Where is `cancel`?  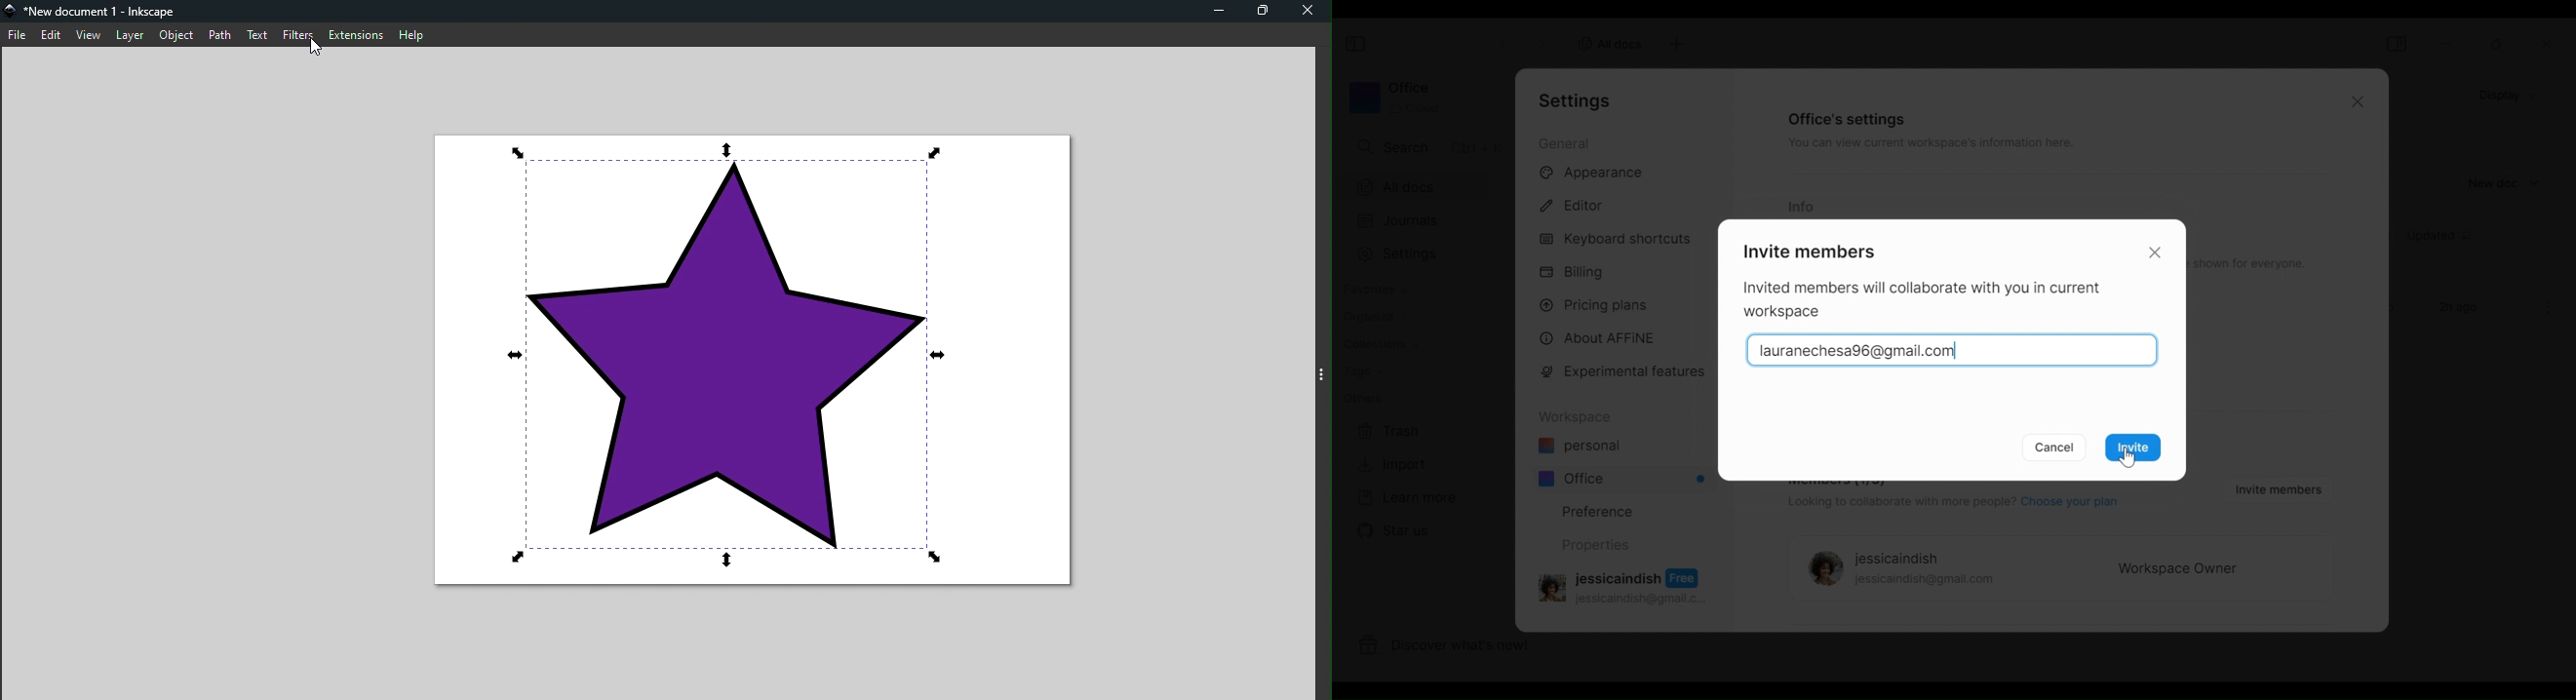 cancel is located at coordinates (2056, 447).